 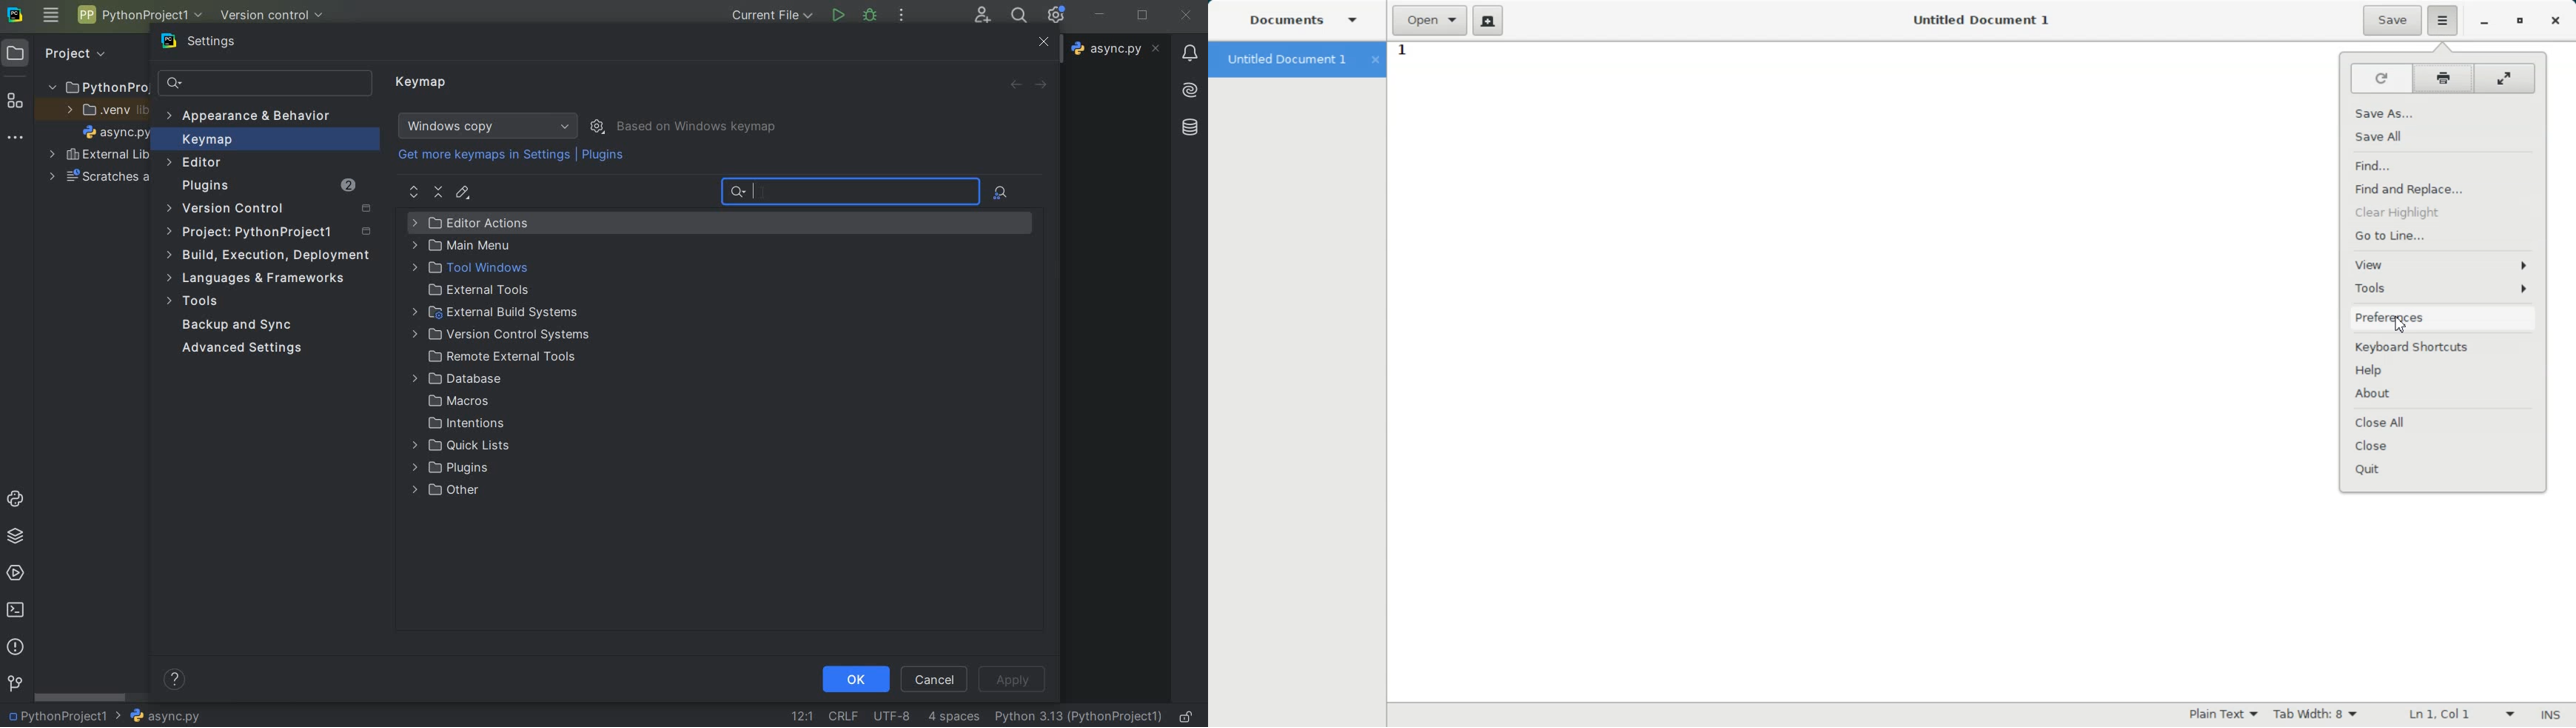 I want to click on tools, so click(x=195, y=303).